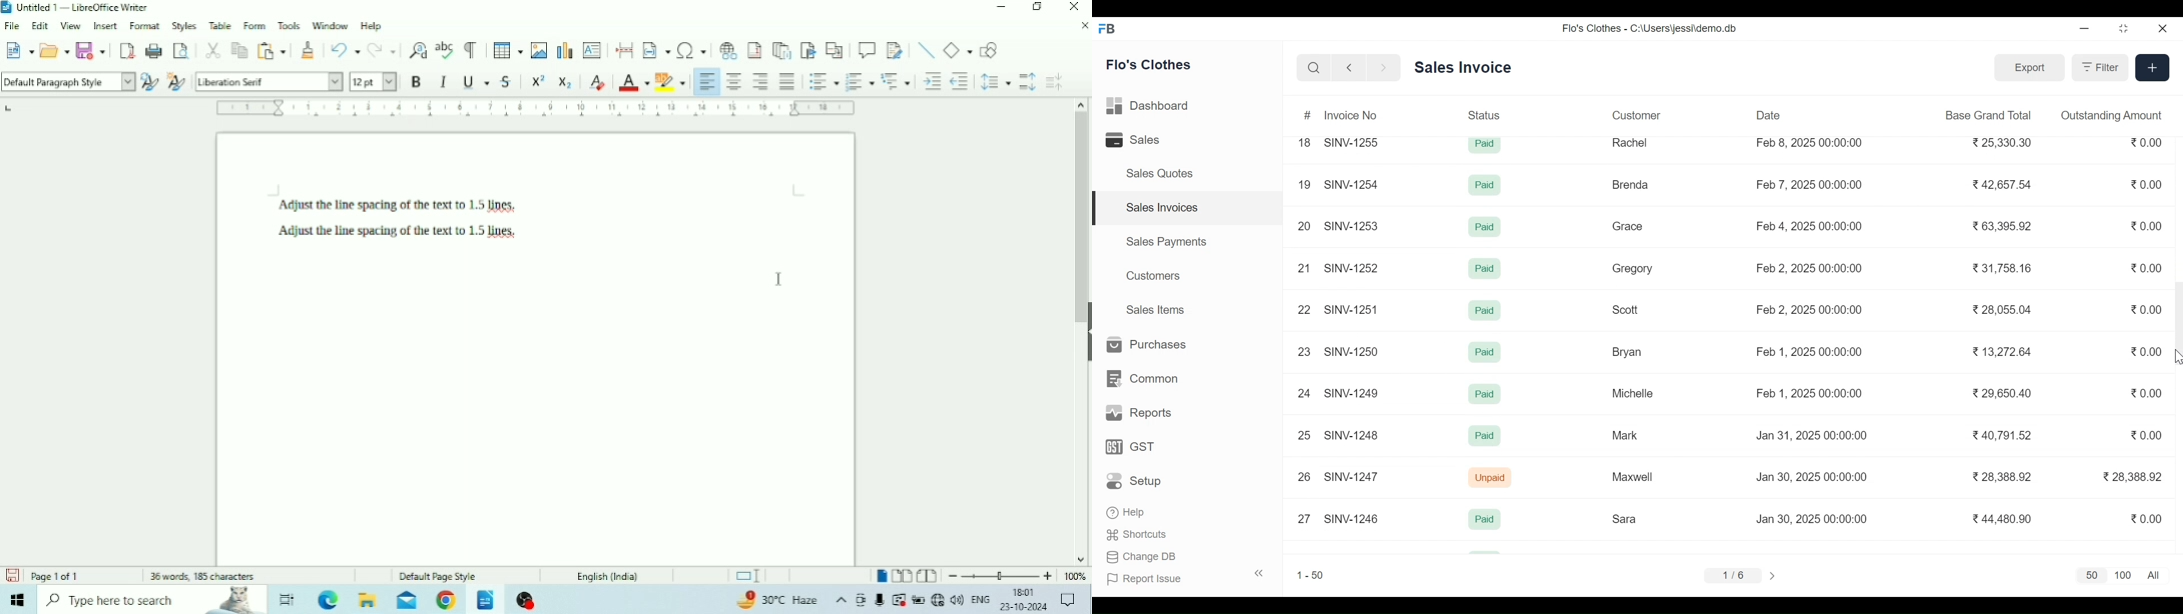 This screenshot has width=2184, height=616. What do you see at coordinates (896, 81) in the screenshot?
I see `Select Outline Format` at bounding box center [896, 81].